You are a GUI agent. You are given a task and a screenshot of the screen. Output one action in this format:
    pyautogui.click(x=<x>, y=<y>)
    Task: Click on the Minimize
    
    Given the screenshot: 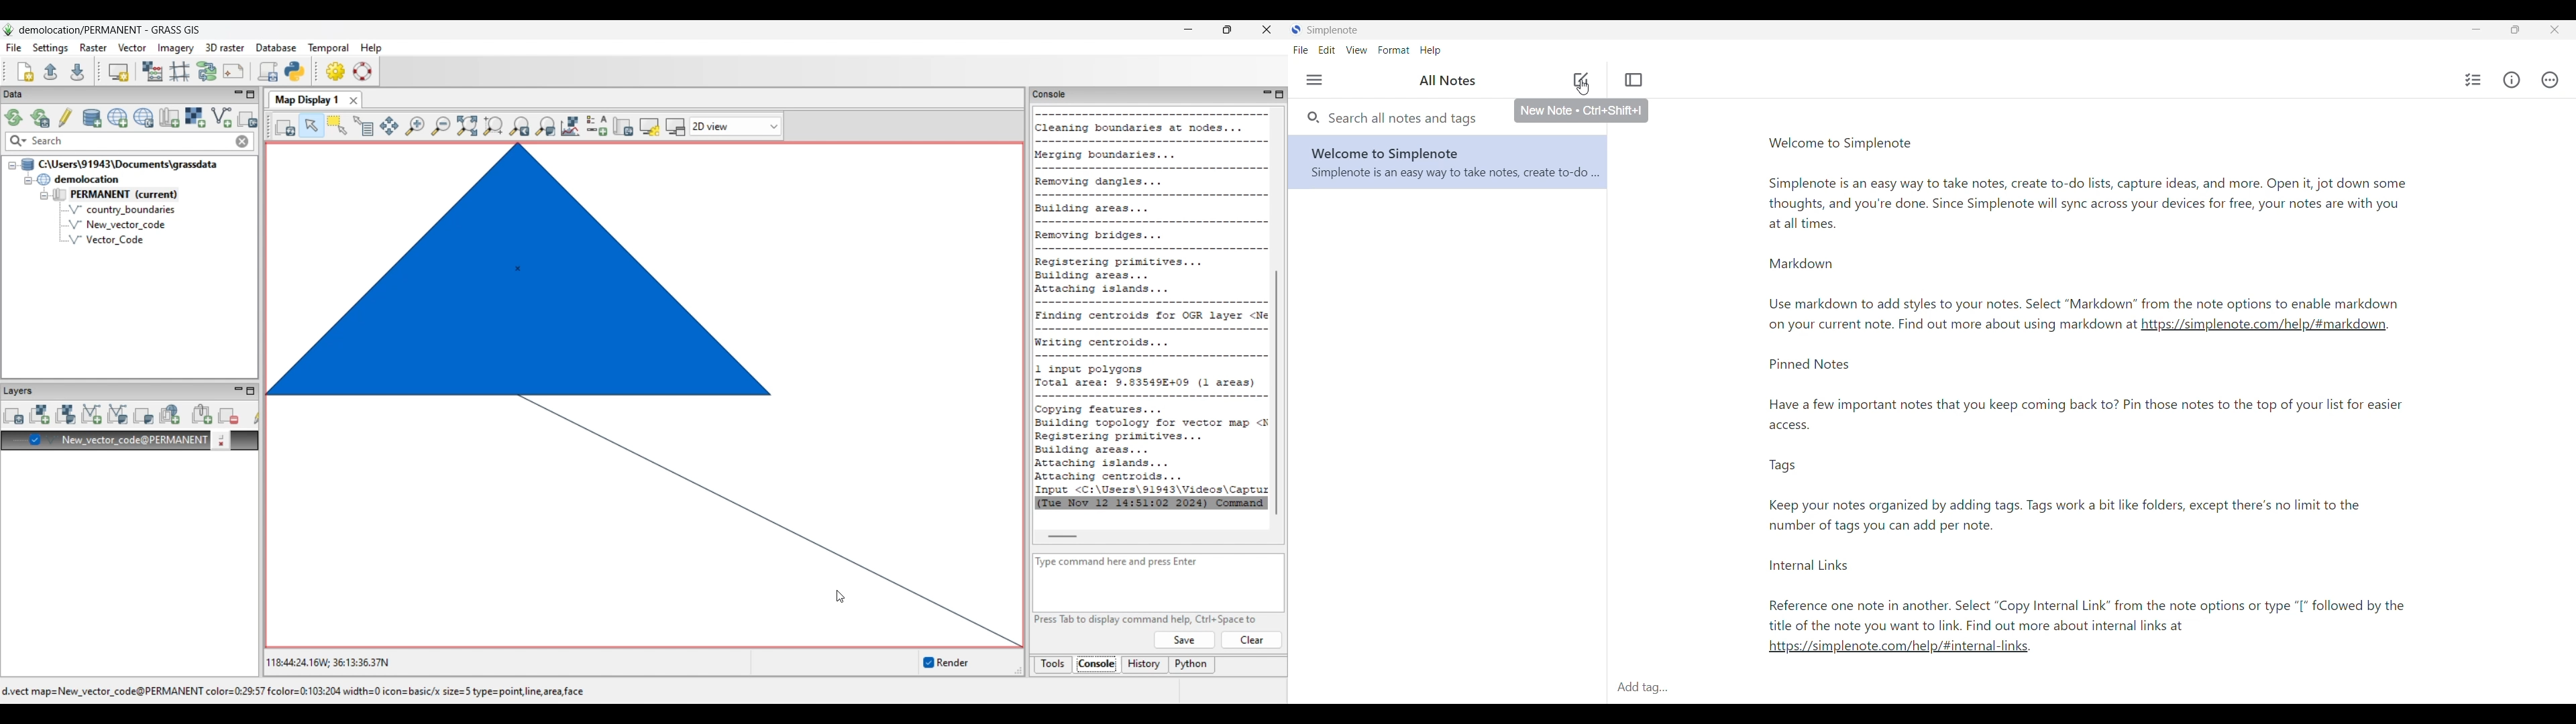 What is the action you would take?
    pyautogui.click(x=2477, y=29)
    